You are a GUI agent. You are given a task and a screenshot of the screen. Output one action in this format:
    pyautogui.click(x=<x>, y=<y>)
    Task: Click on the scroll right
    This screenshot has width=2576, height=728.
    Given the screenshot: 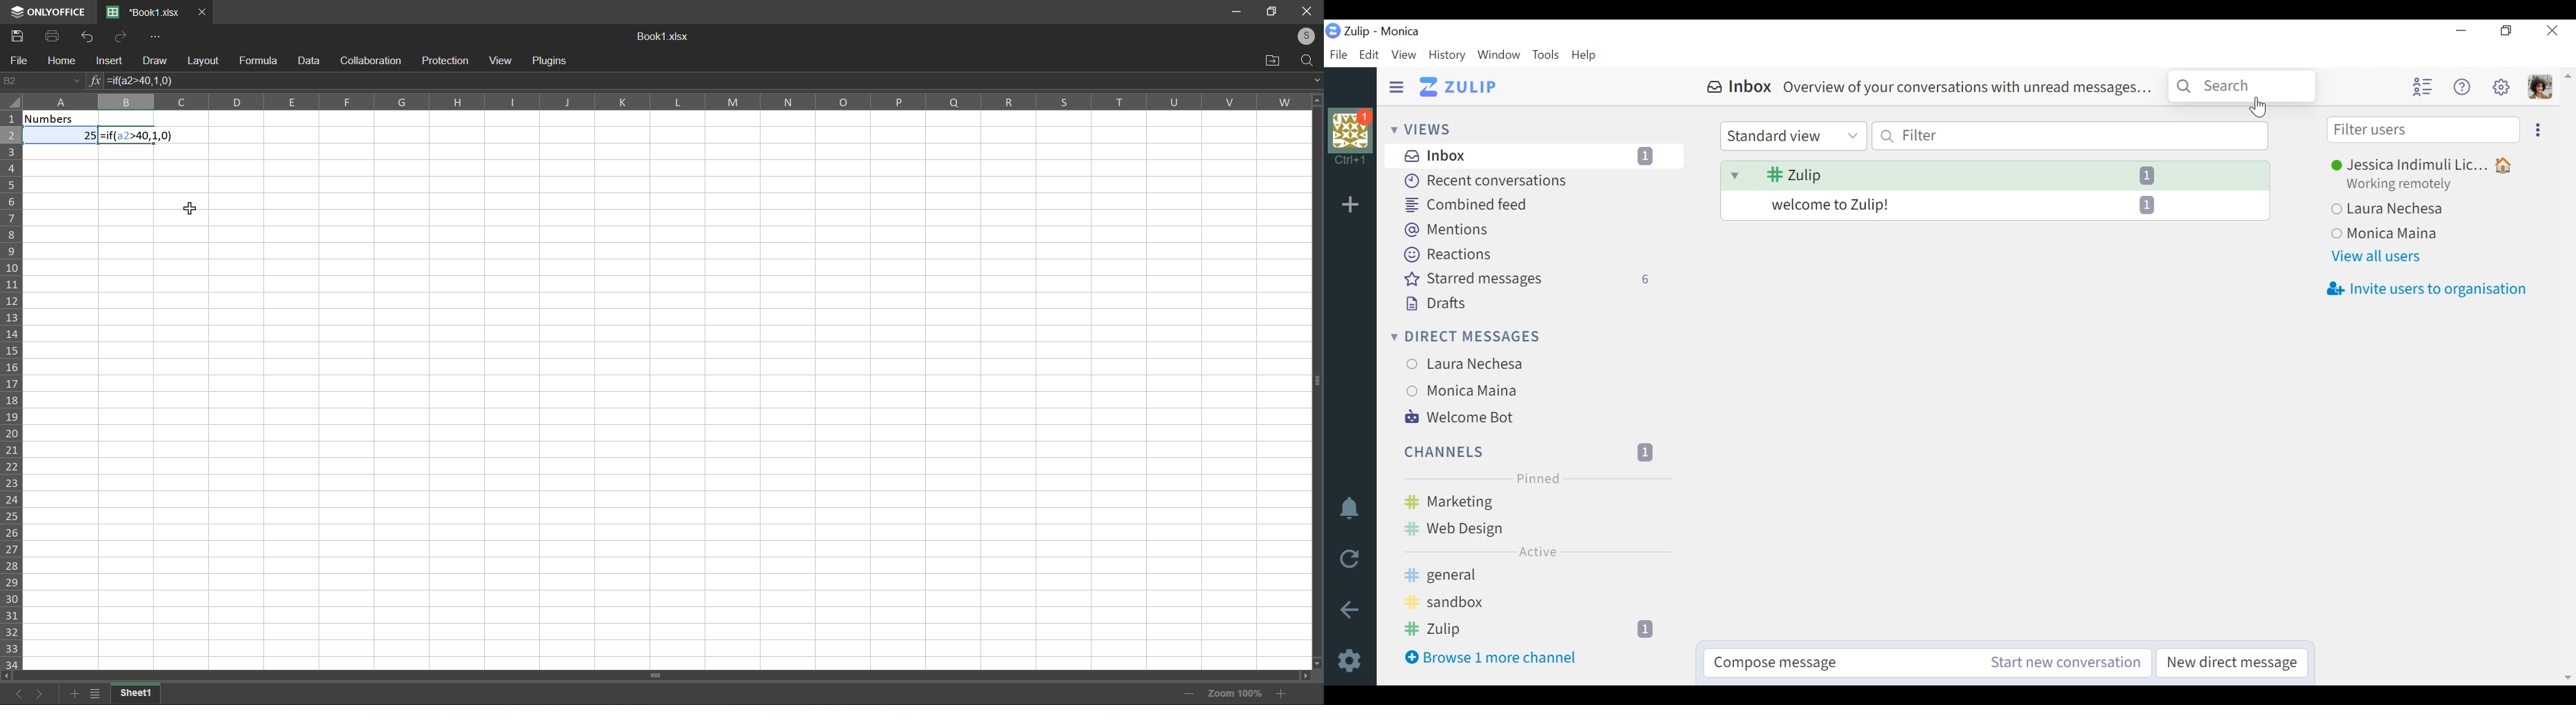 What is the action you would take?
    pyautogui.click(x=1309, y=677)
    